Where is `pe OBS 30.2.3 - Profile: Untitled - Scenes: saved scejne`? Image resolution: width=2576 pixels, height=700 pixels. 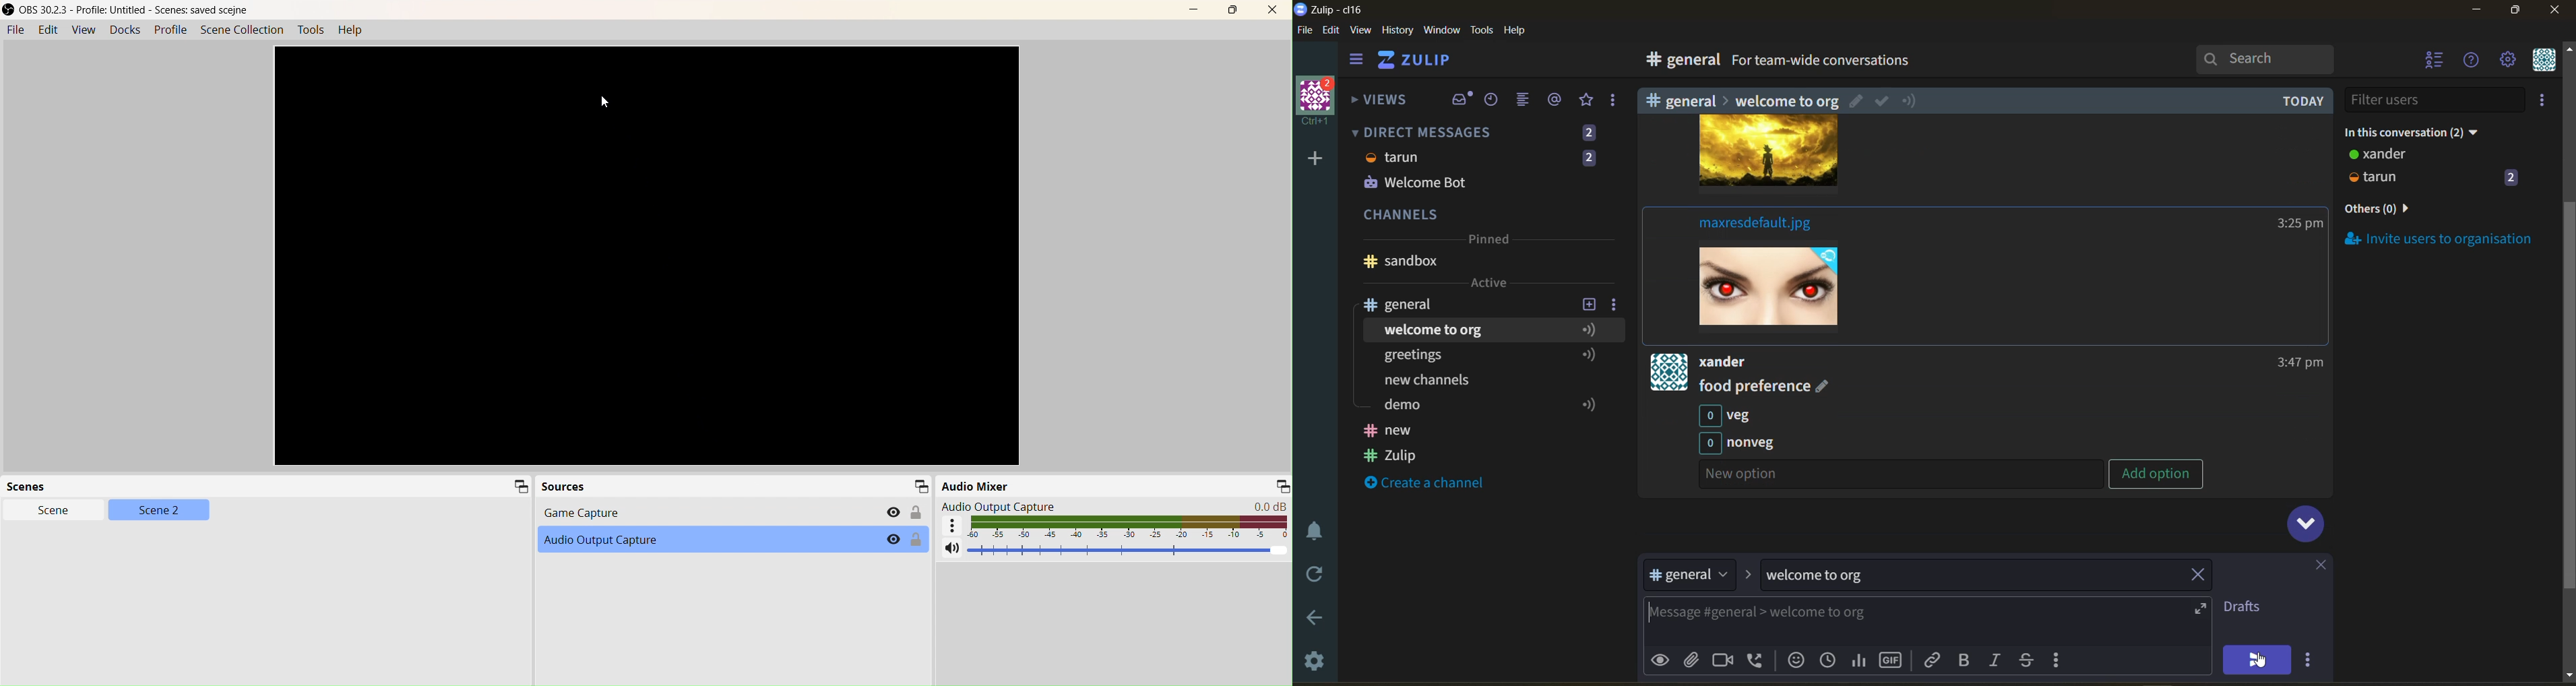
pe OBS 30.2.3 - Profile: Untitled - Scenes: saved scejne is located at coordinates (127, 10).